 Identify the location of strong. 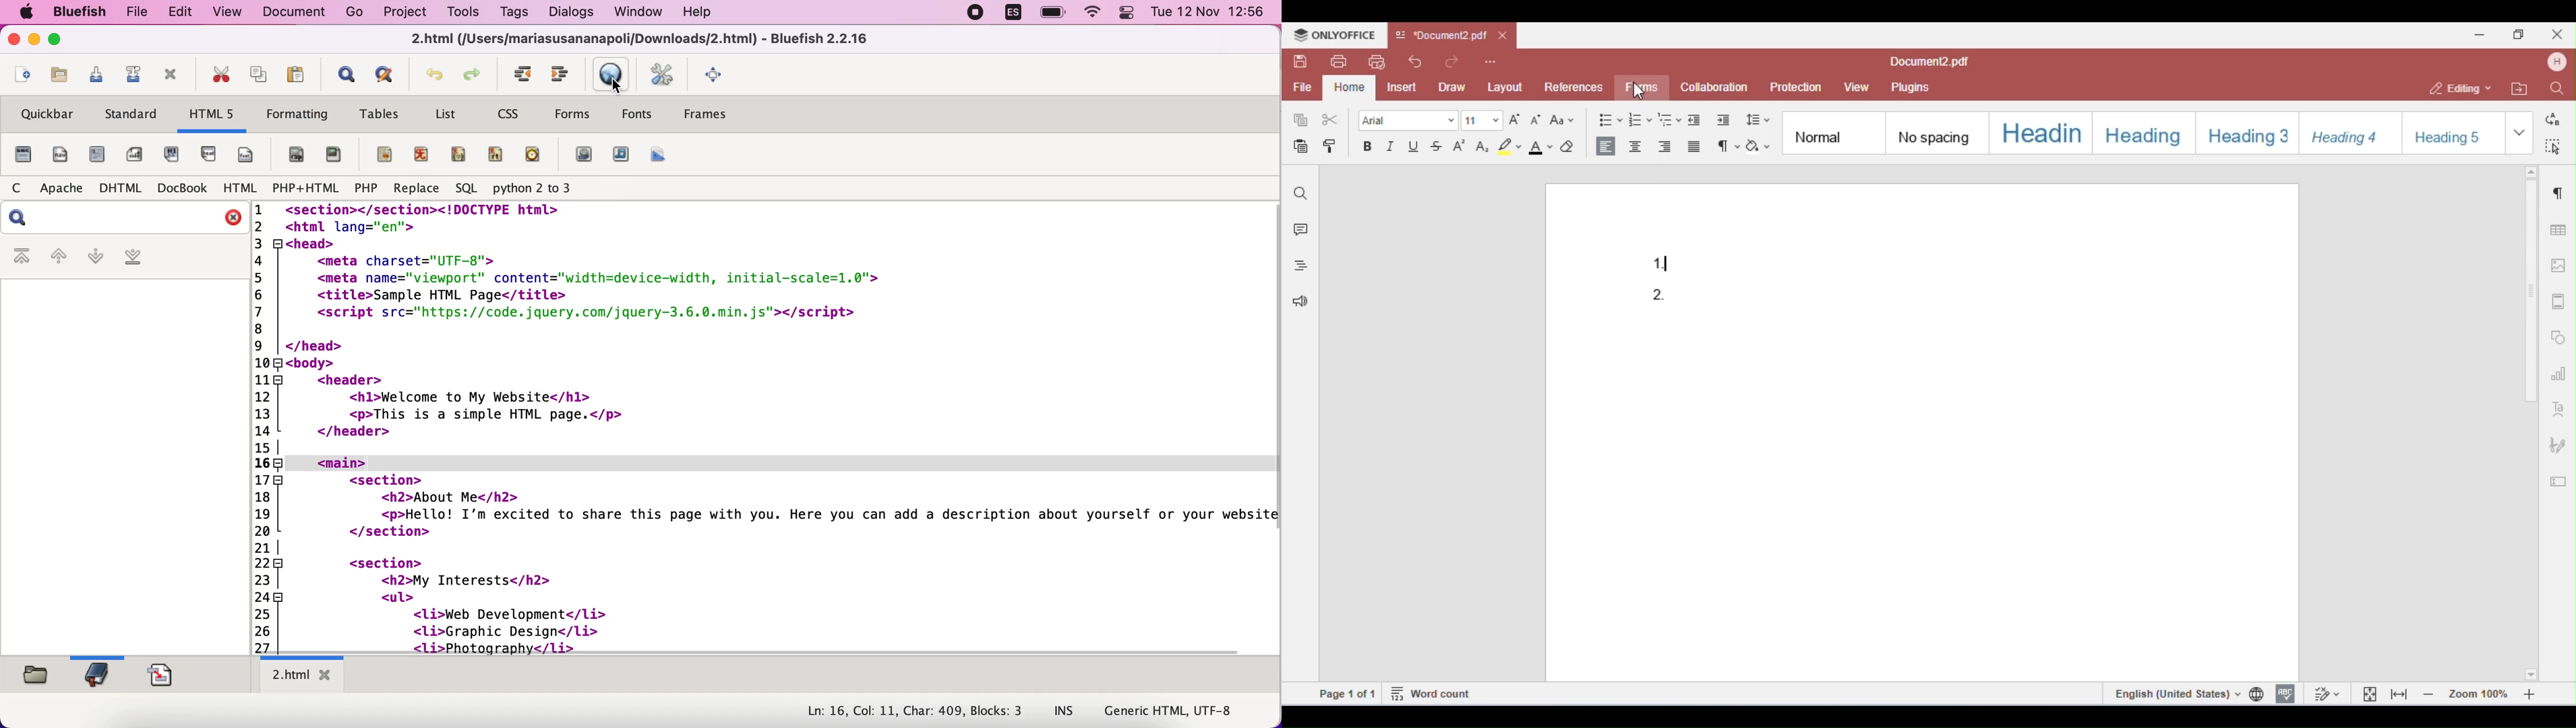
(98, 156).